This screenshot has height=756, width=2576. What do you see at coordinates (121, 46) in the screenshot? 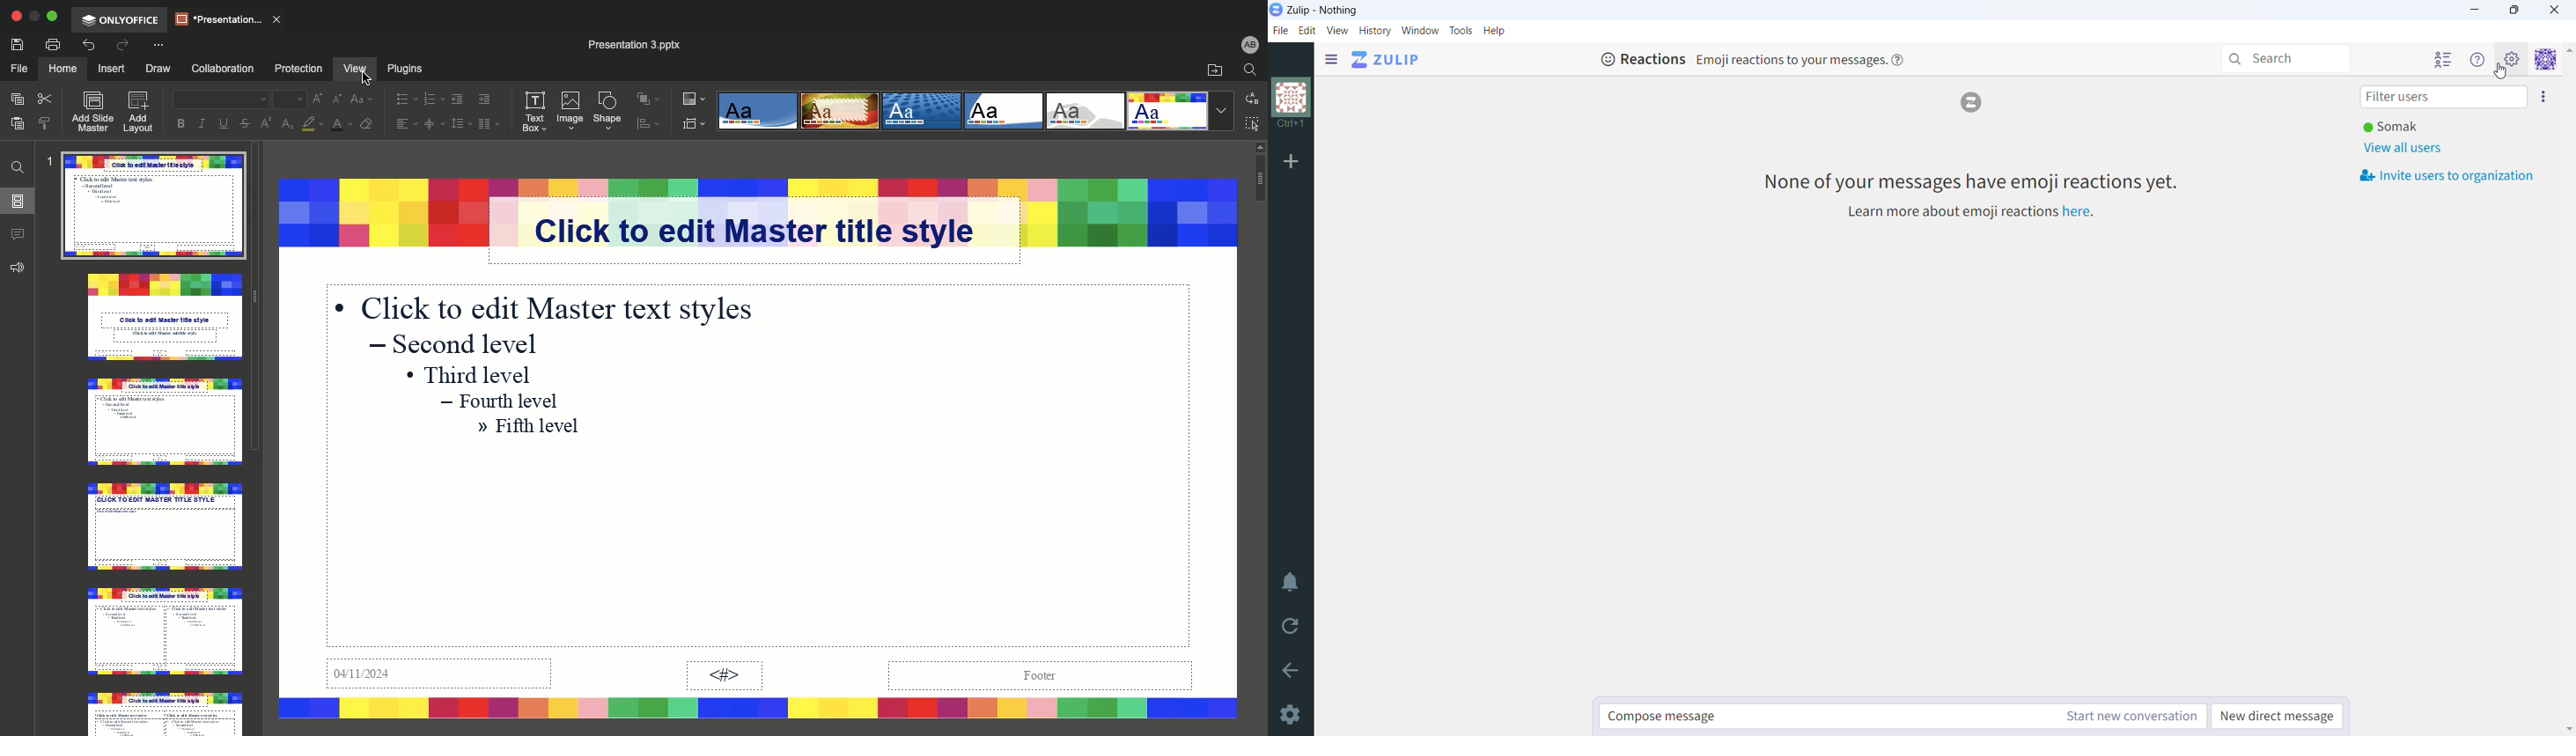
I see `Redo` at bounding box center [121, 46].